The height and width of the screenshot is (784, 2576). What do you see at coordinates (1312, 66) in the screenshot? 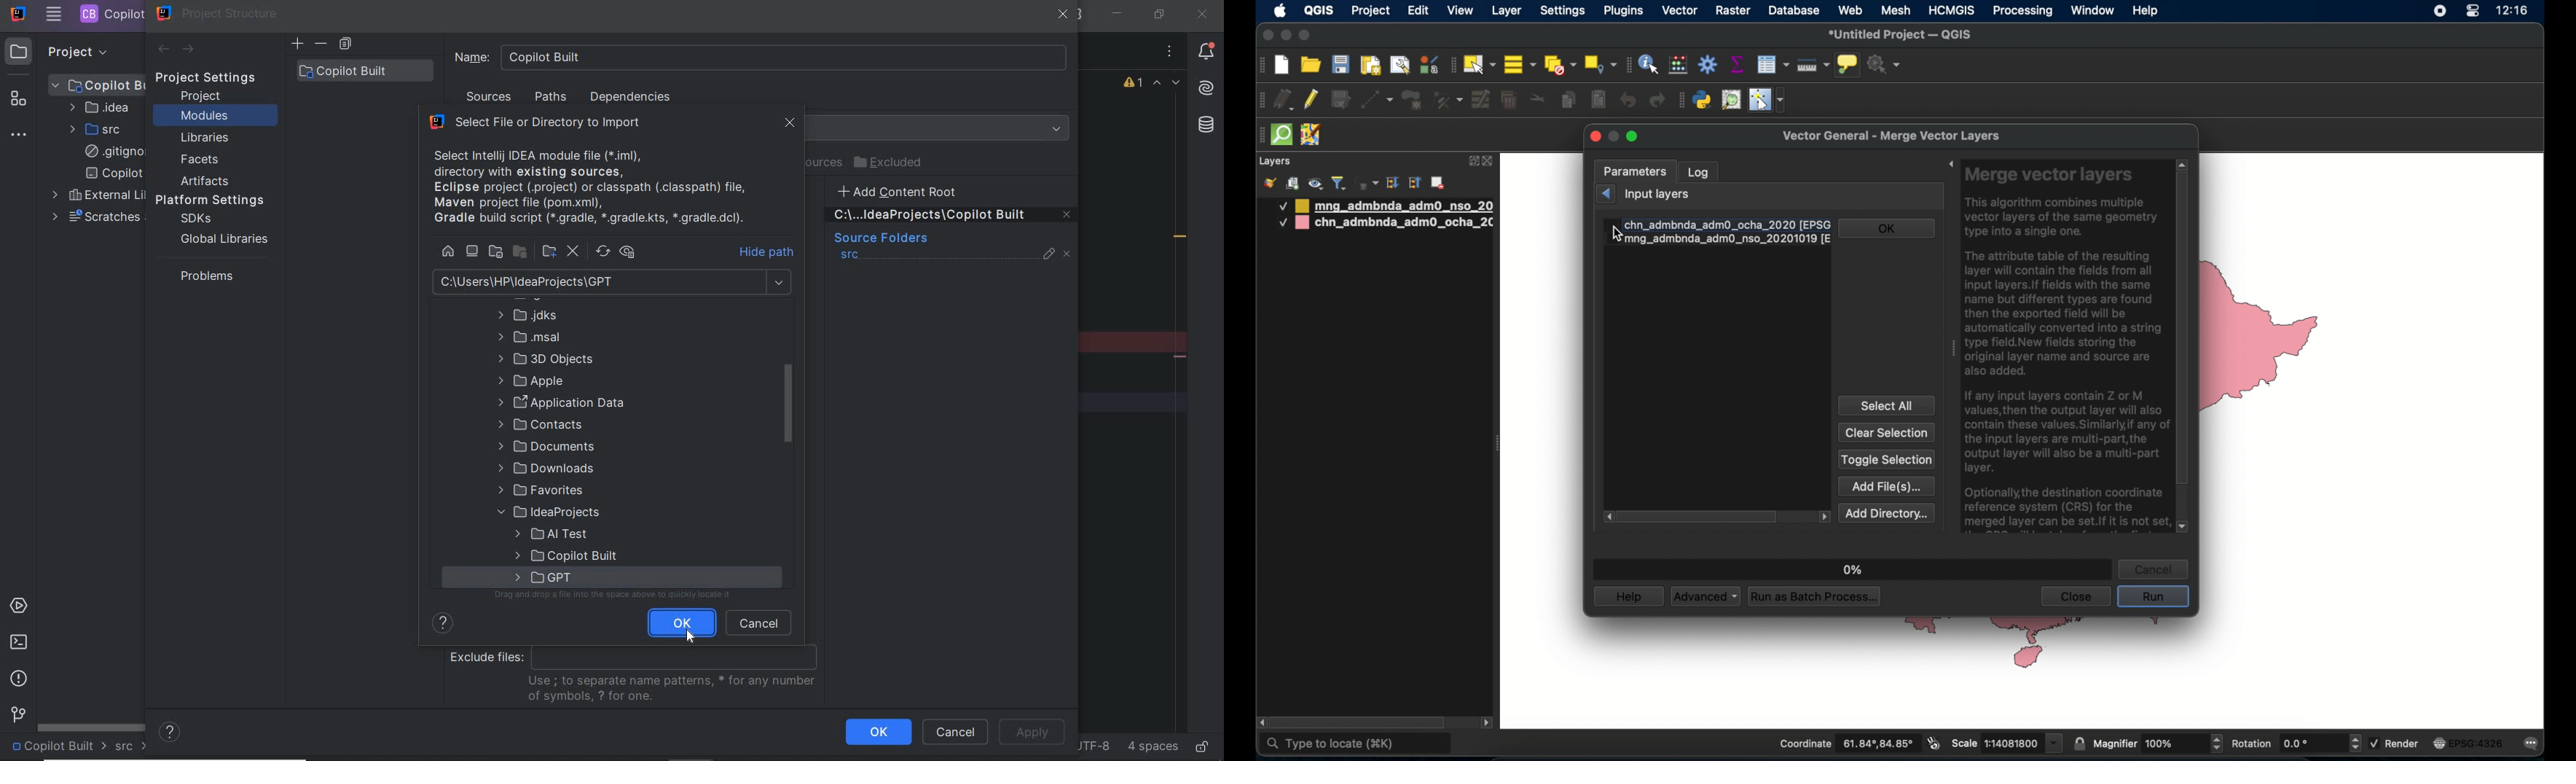
I see `open project` at bounding box center [1312, 66].